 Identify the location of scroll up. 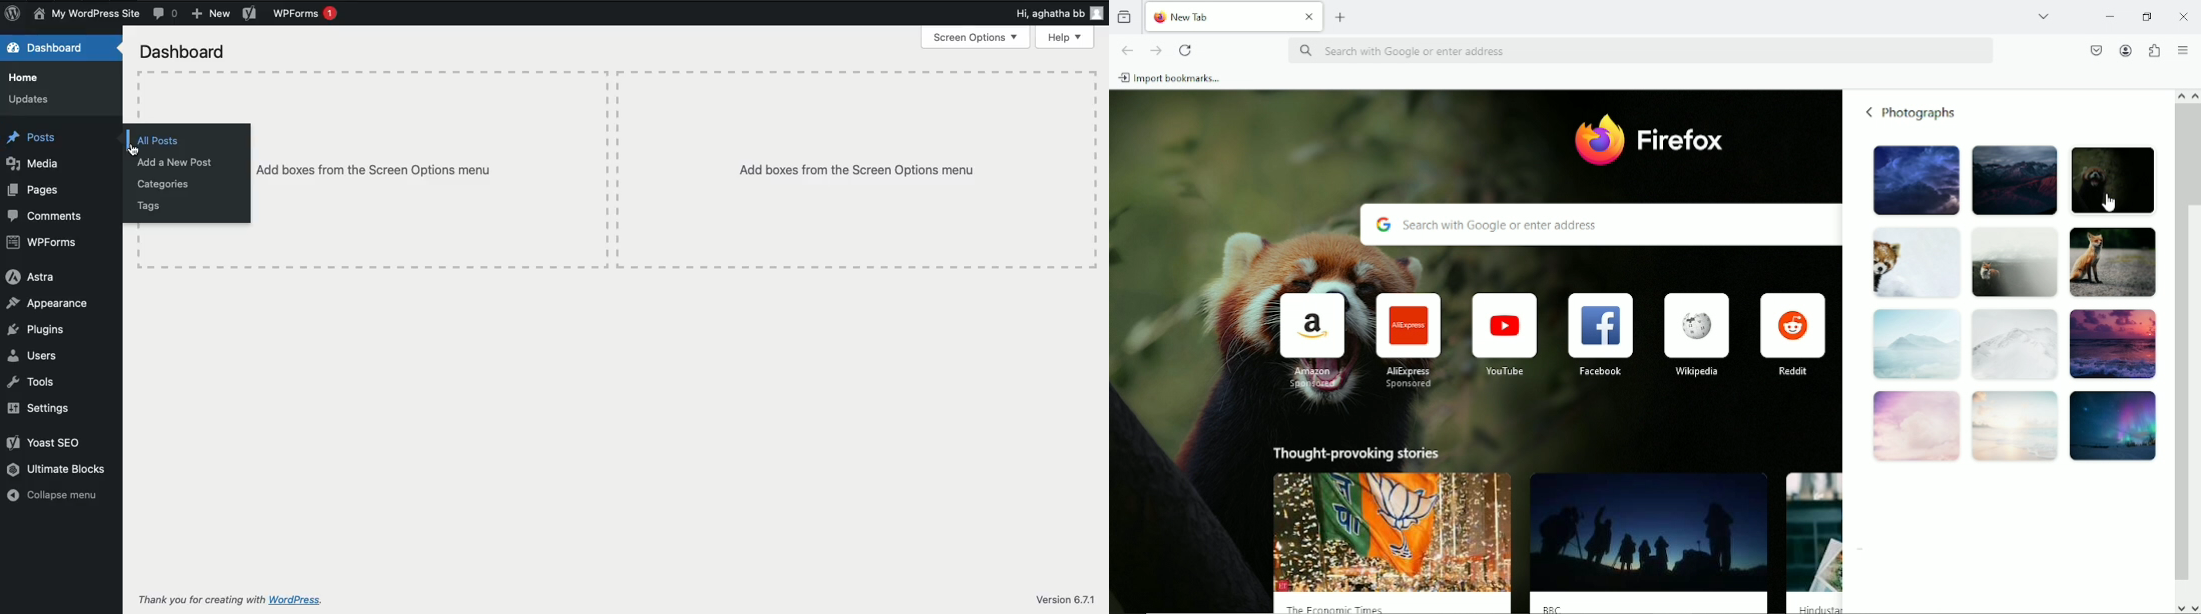
(2178, 95).